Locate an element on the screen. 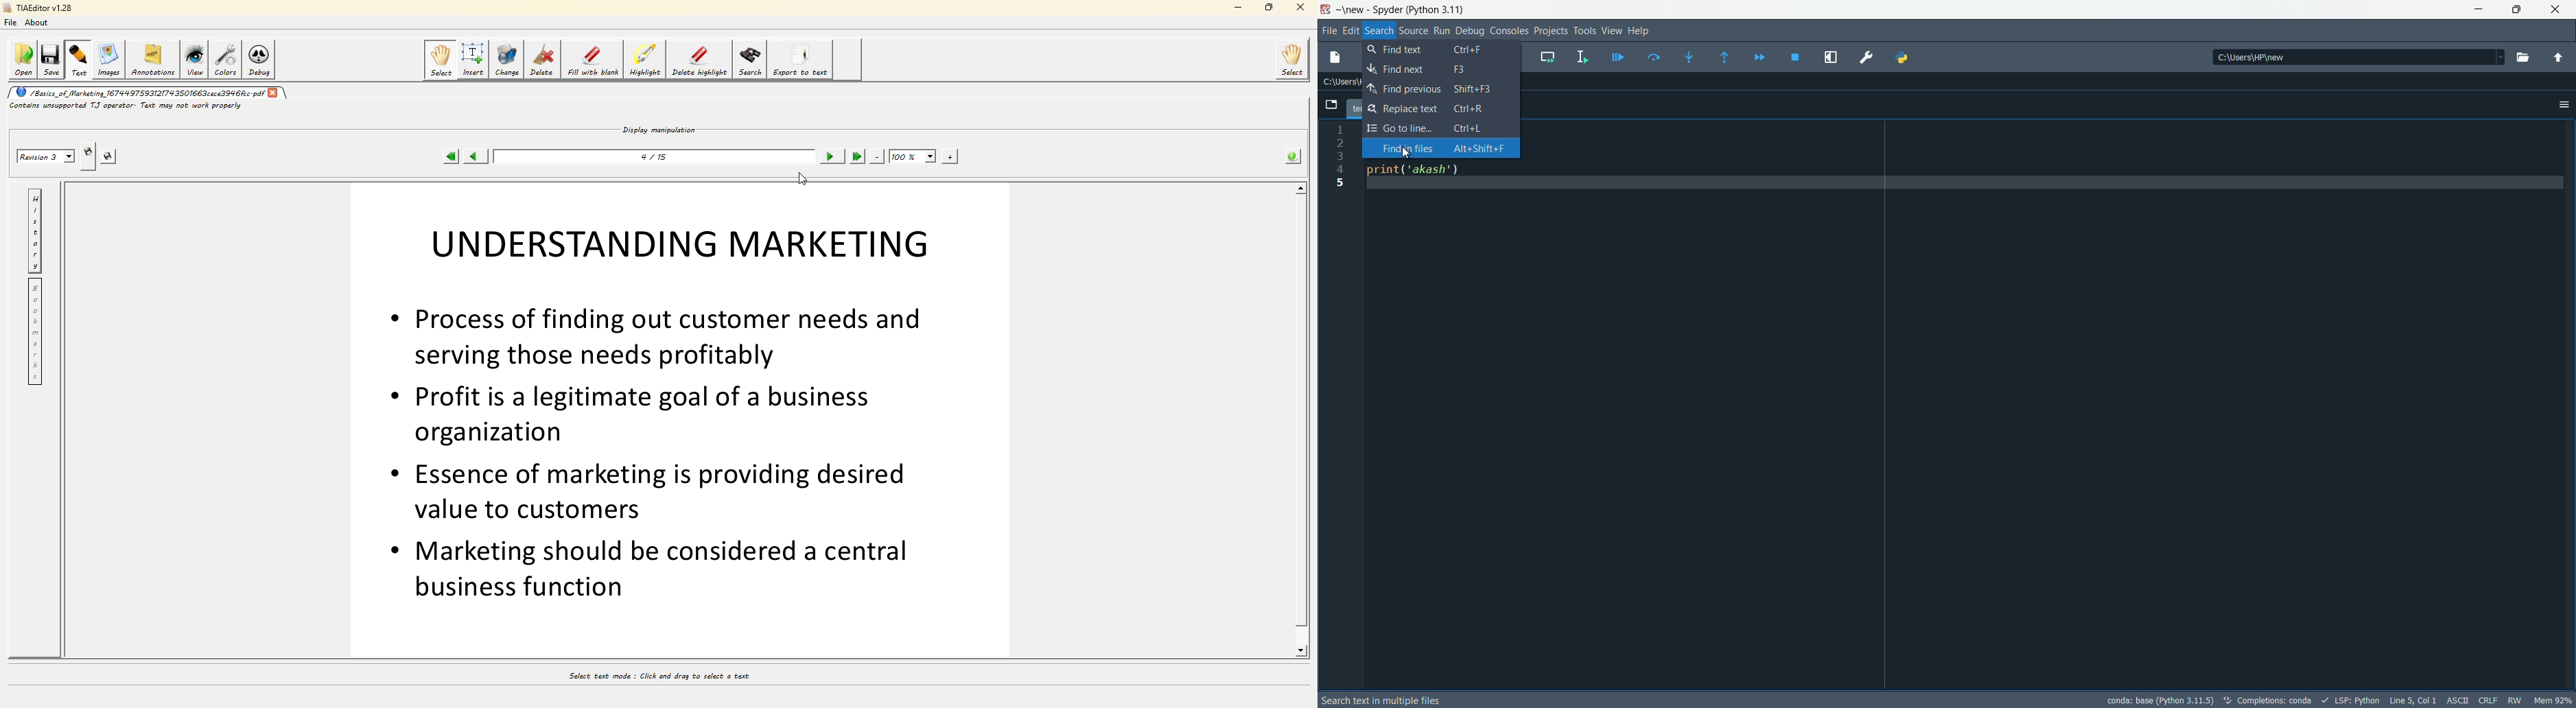  LSP:Python is located at coordinates (2354, 700).